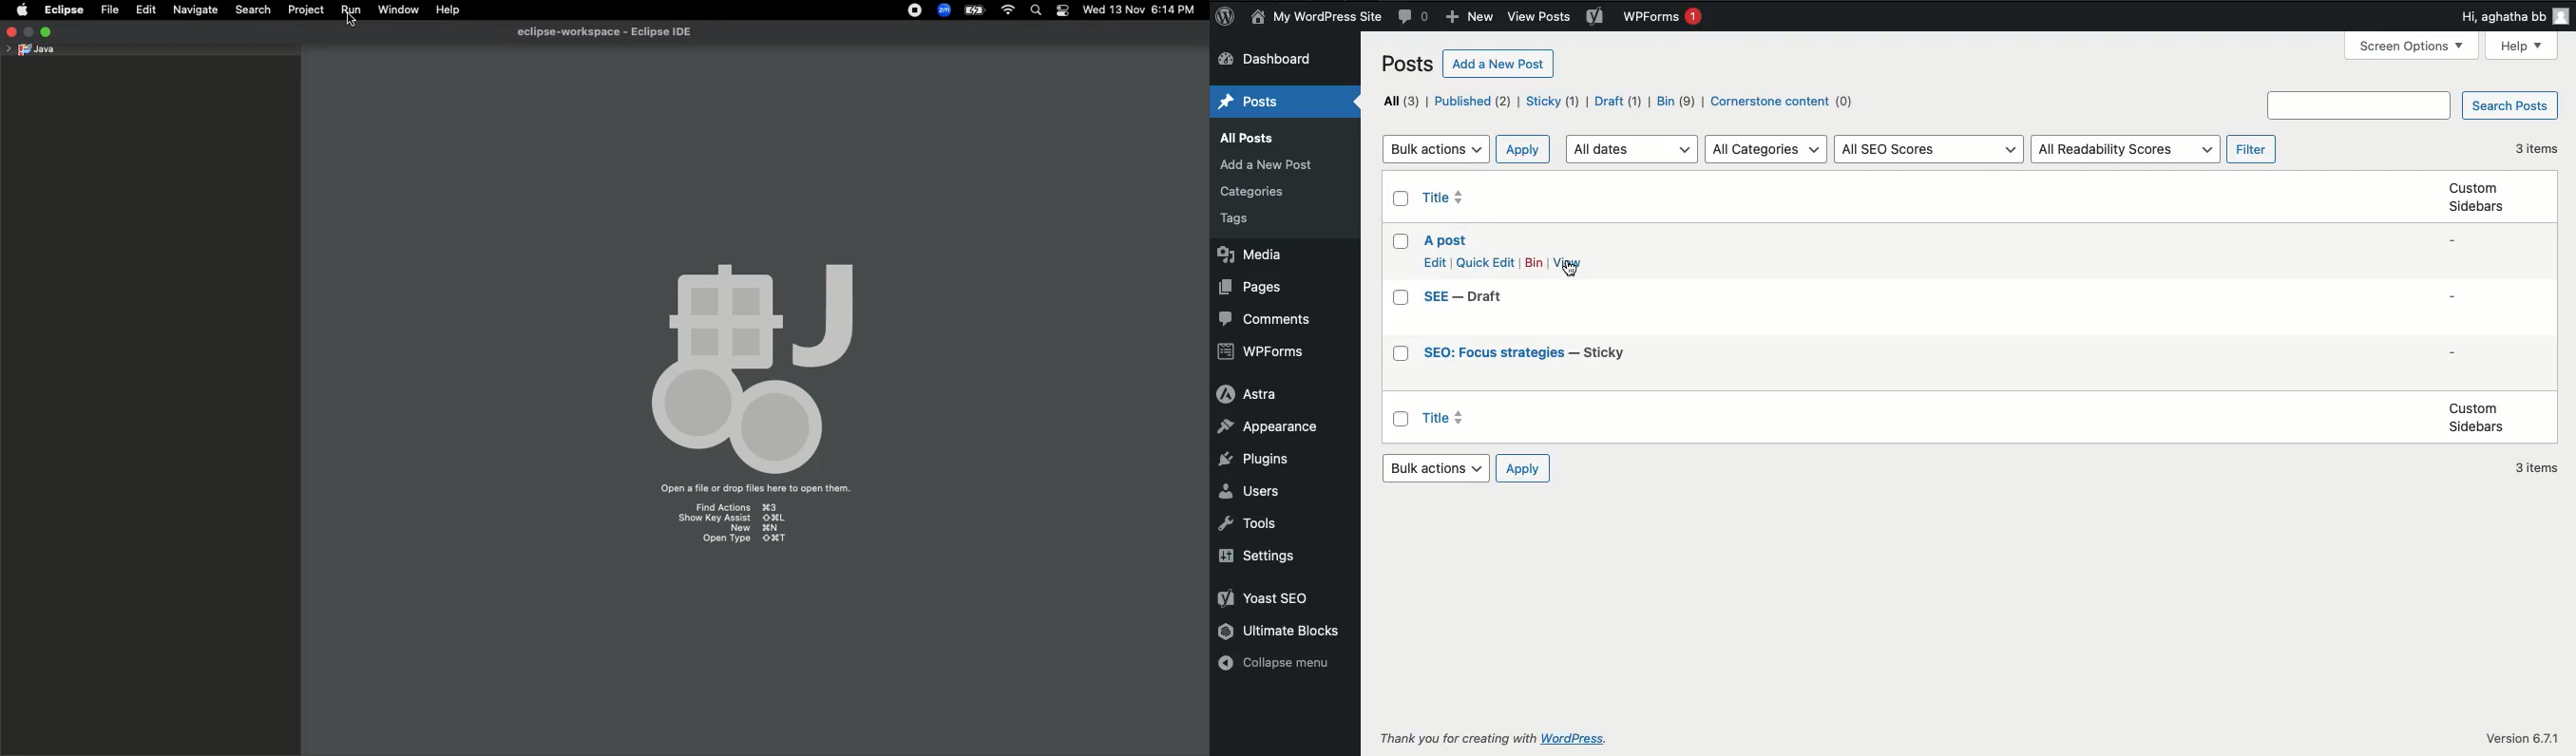  Describe the element at coordinates (1280, 634) in the screenshot. I see `Ultimate blocks` at that location.